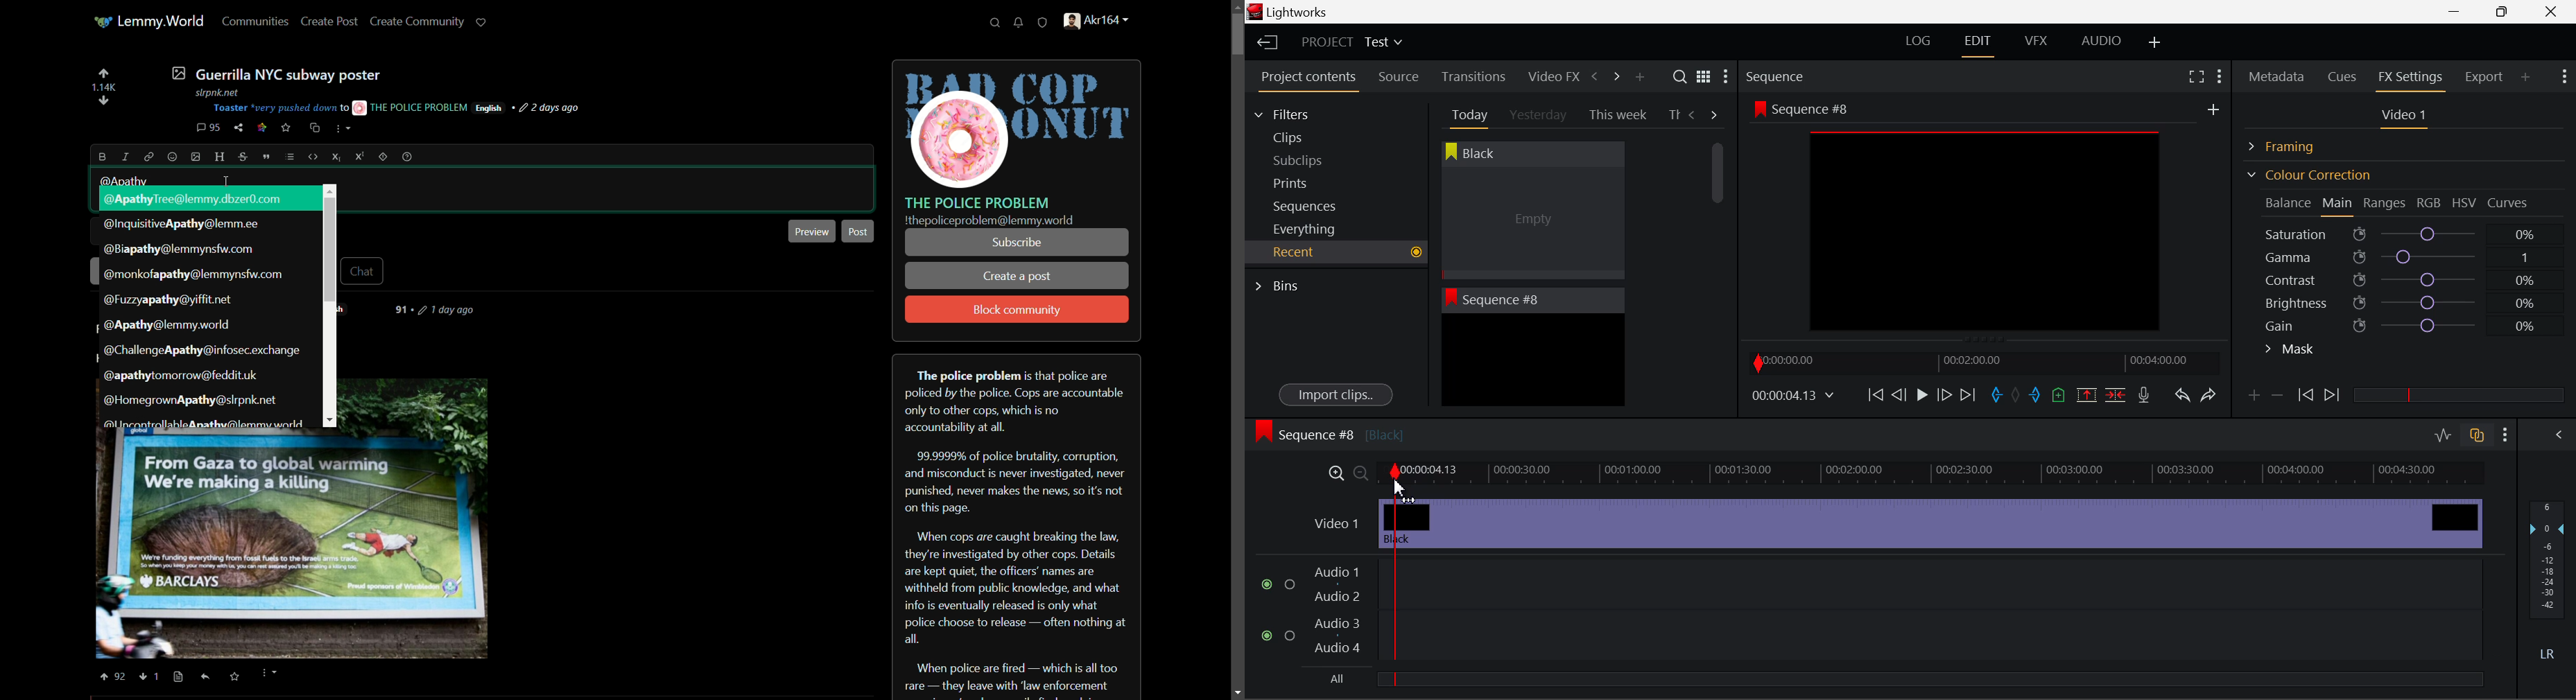  Describe the element at coordinates (2308, 175) in the screenshot. I see `Colour Correction` at that location.